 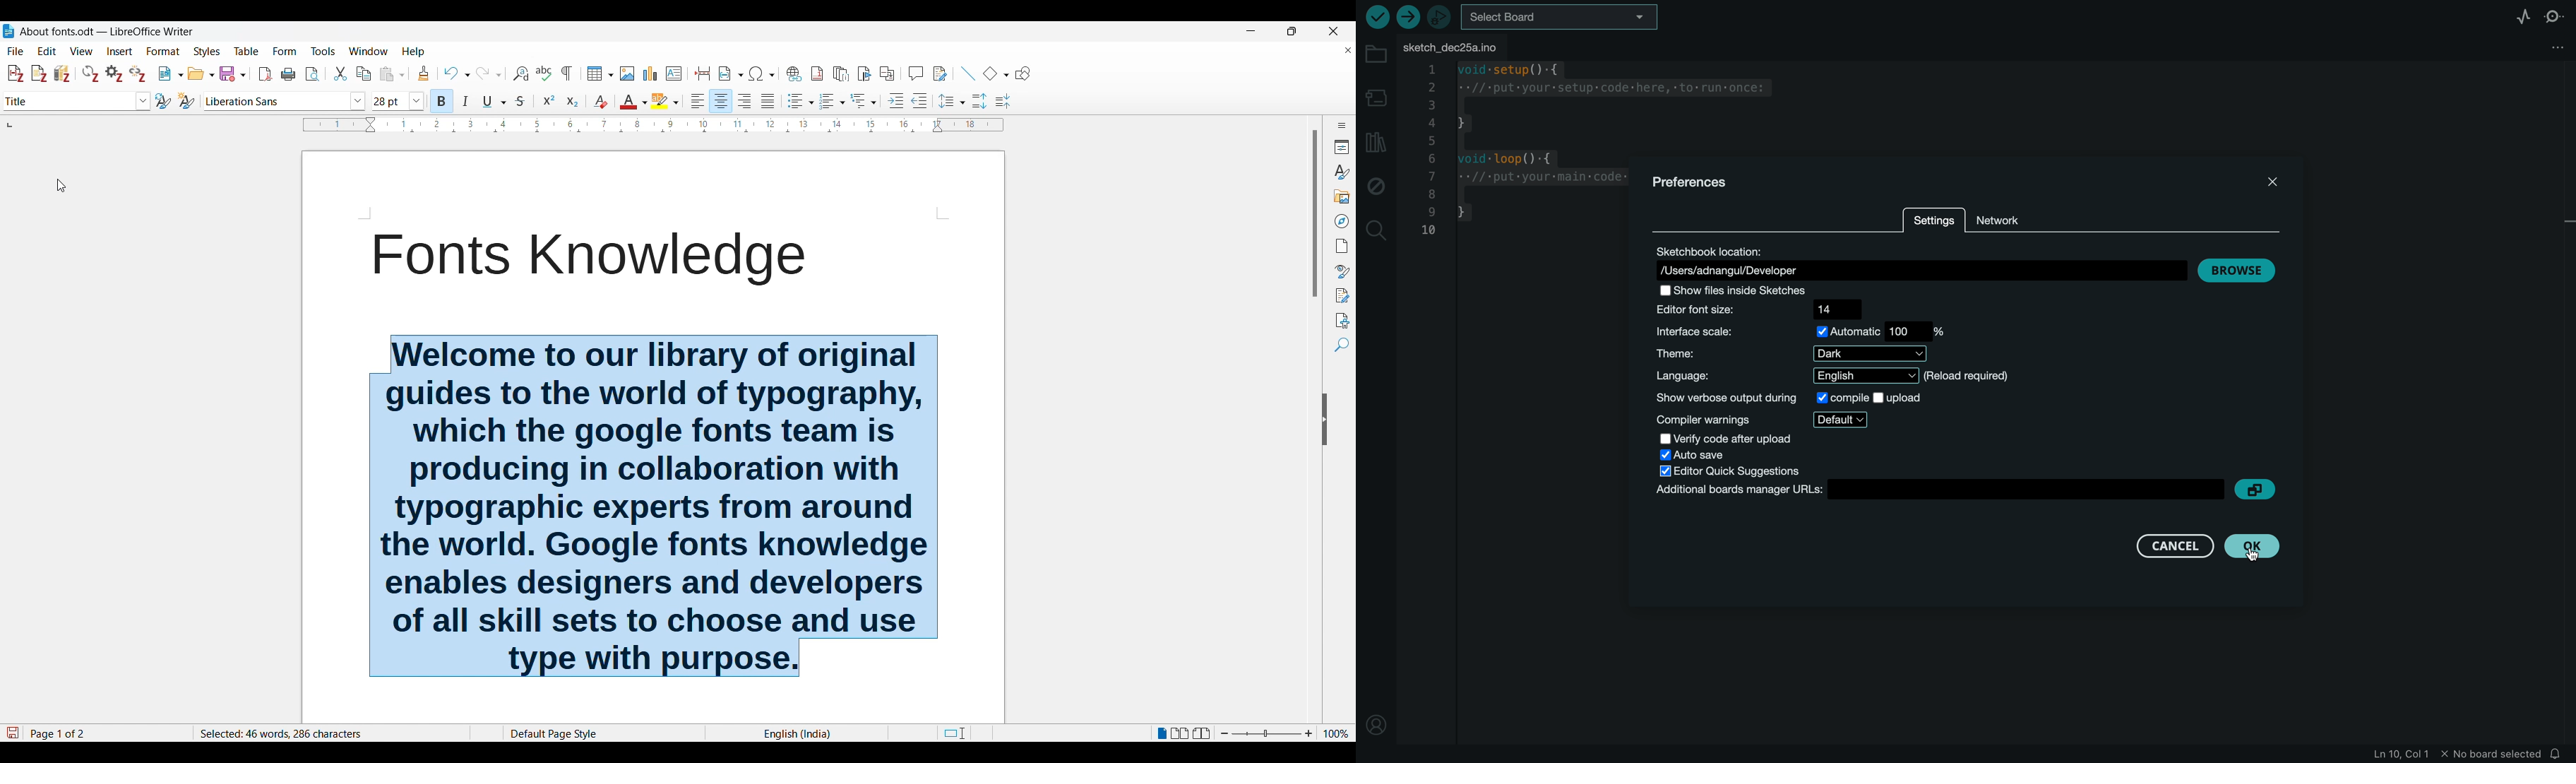 I want to click on Page cut, so click(x=966, y=732).